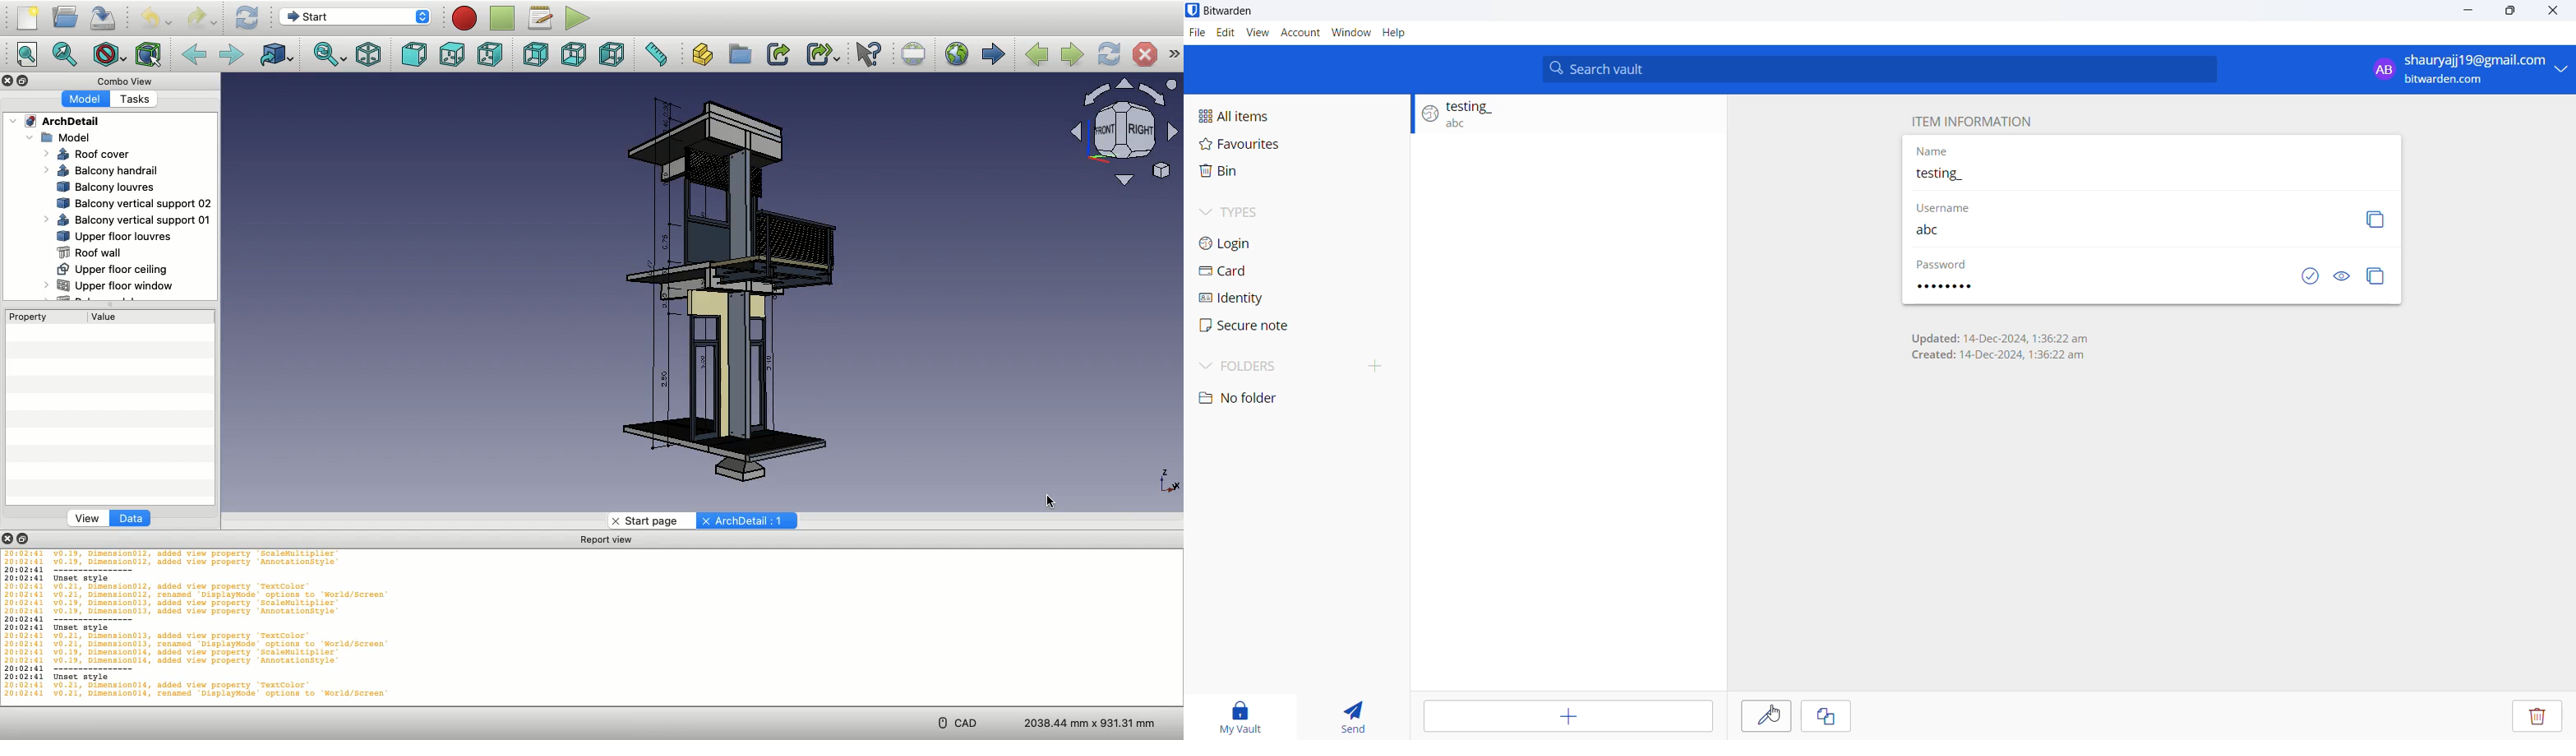  I want to click on Navigation styles, so click(1124, 136).